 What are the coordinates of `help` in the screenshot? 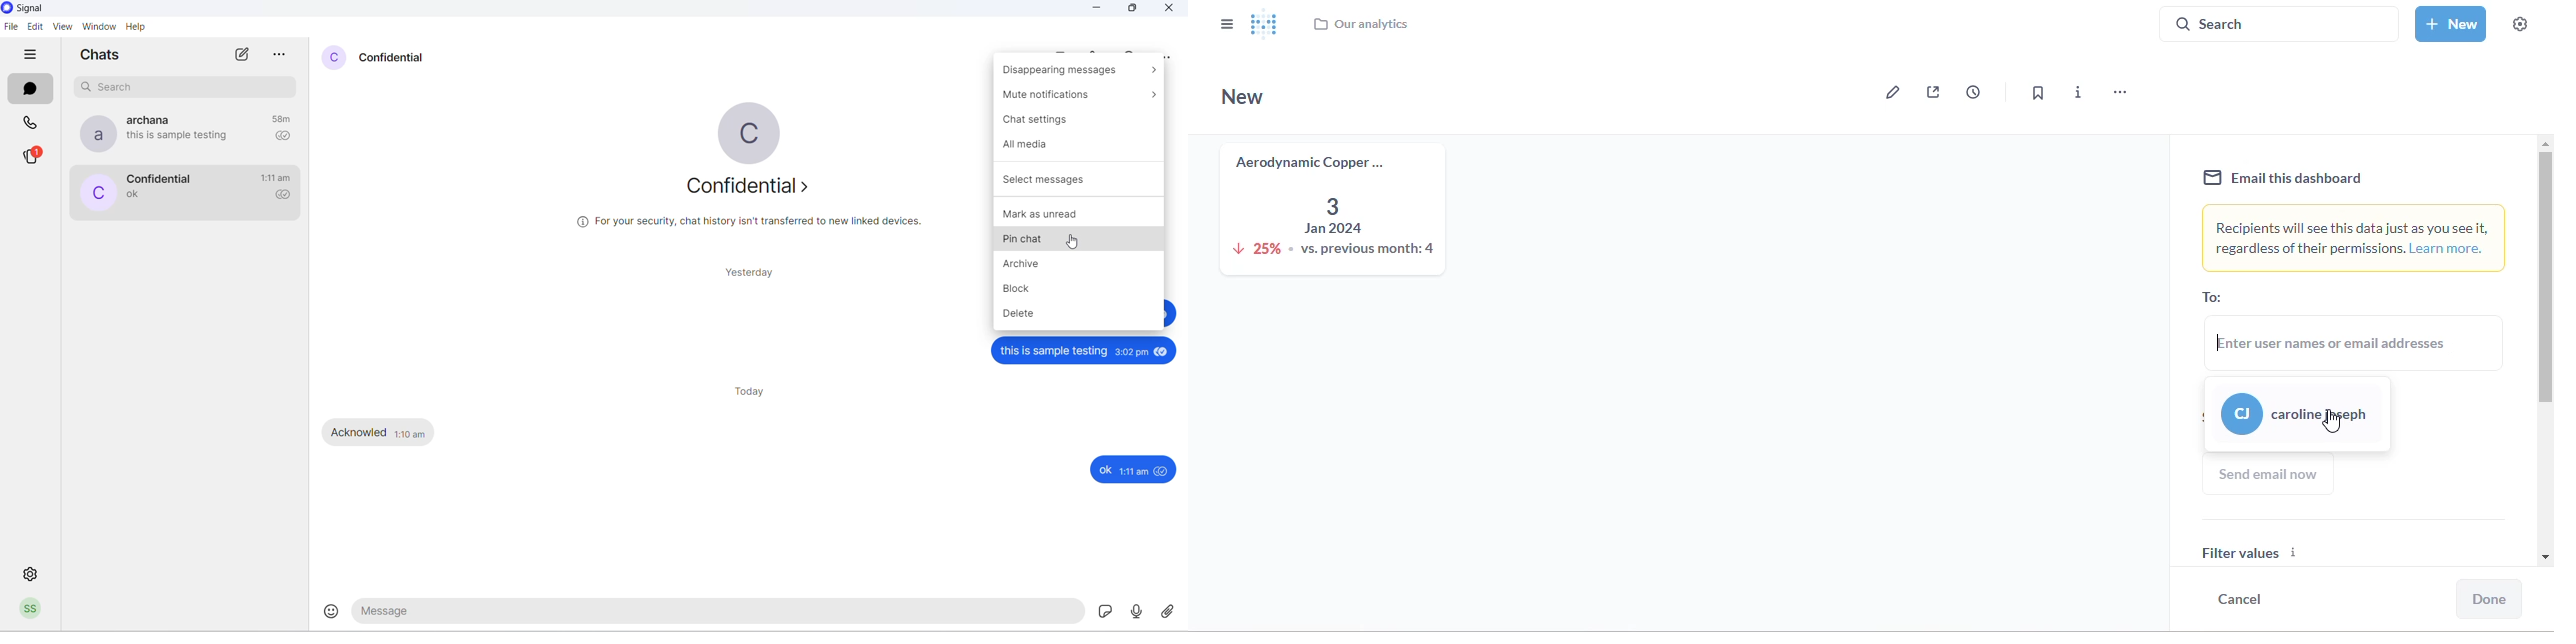 It's located at (136, 26).